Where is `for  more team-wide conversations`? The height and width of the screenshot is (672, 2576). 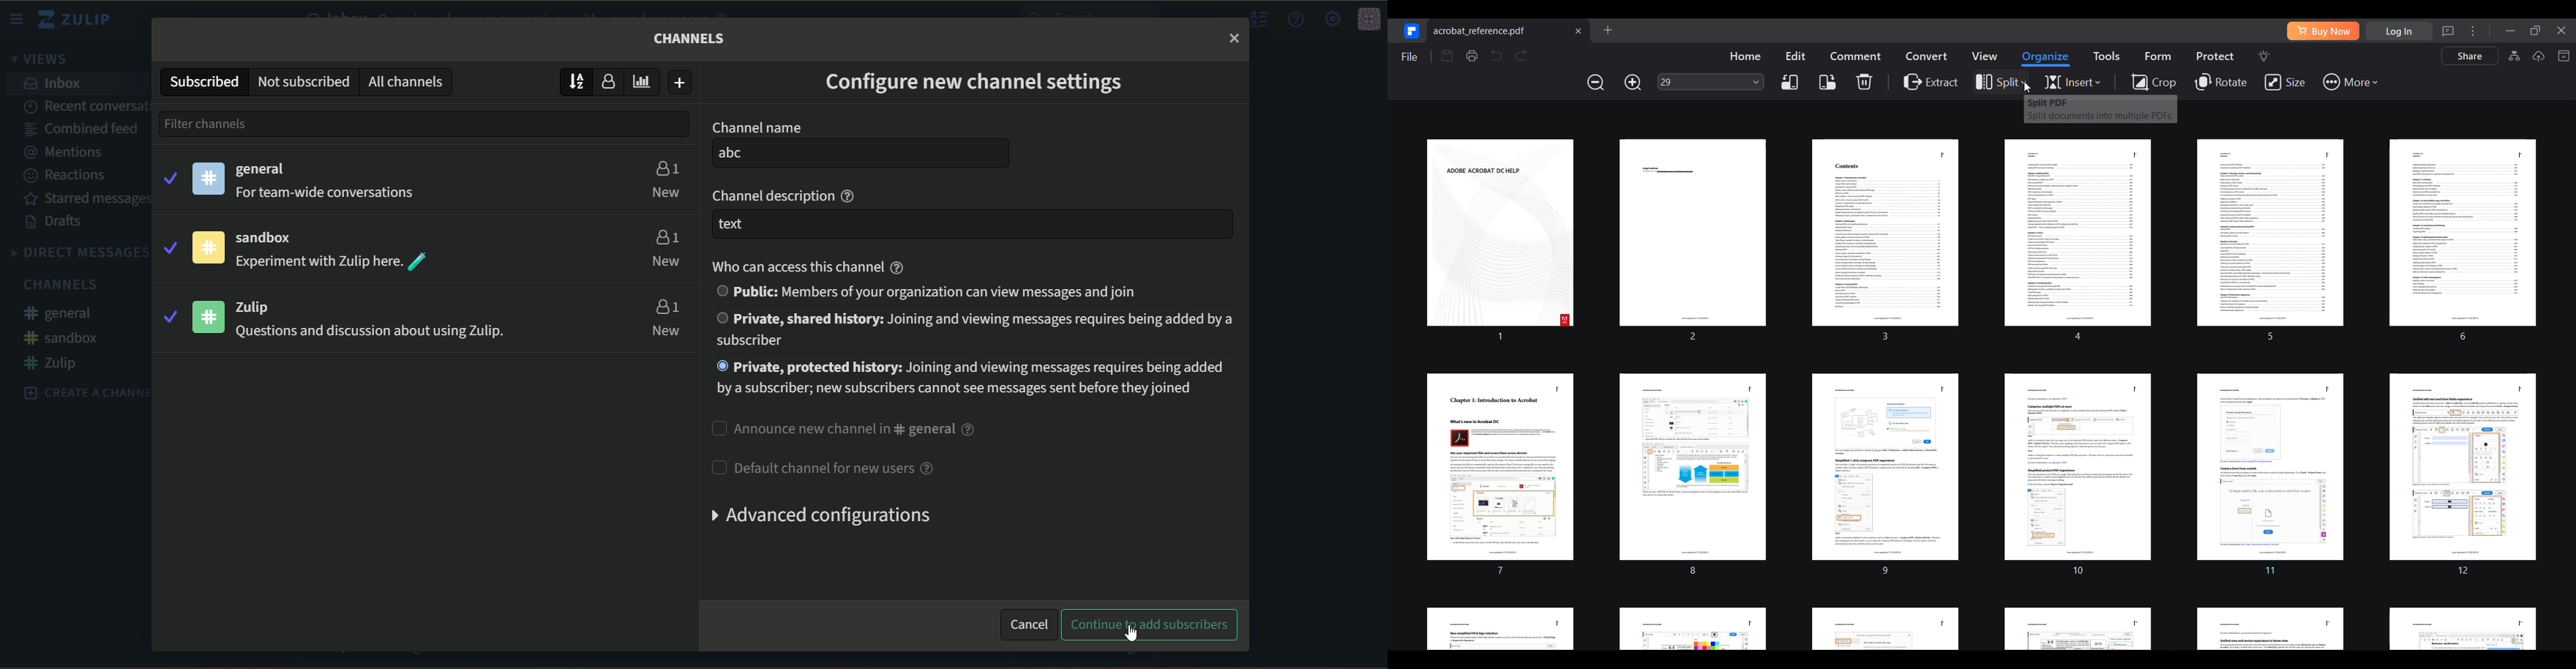
for  more team-wide conversations is located at coordinates (329, 193).